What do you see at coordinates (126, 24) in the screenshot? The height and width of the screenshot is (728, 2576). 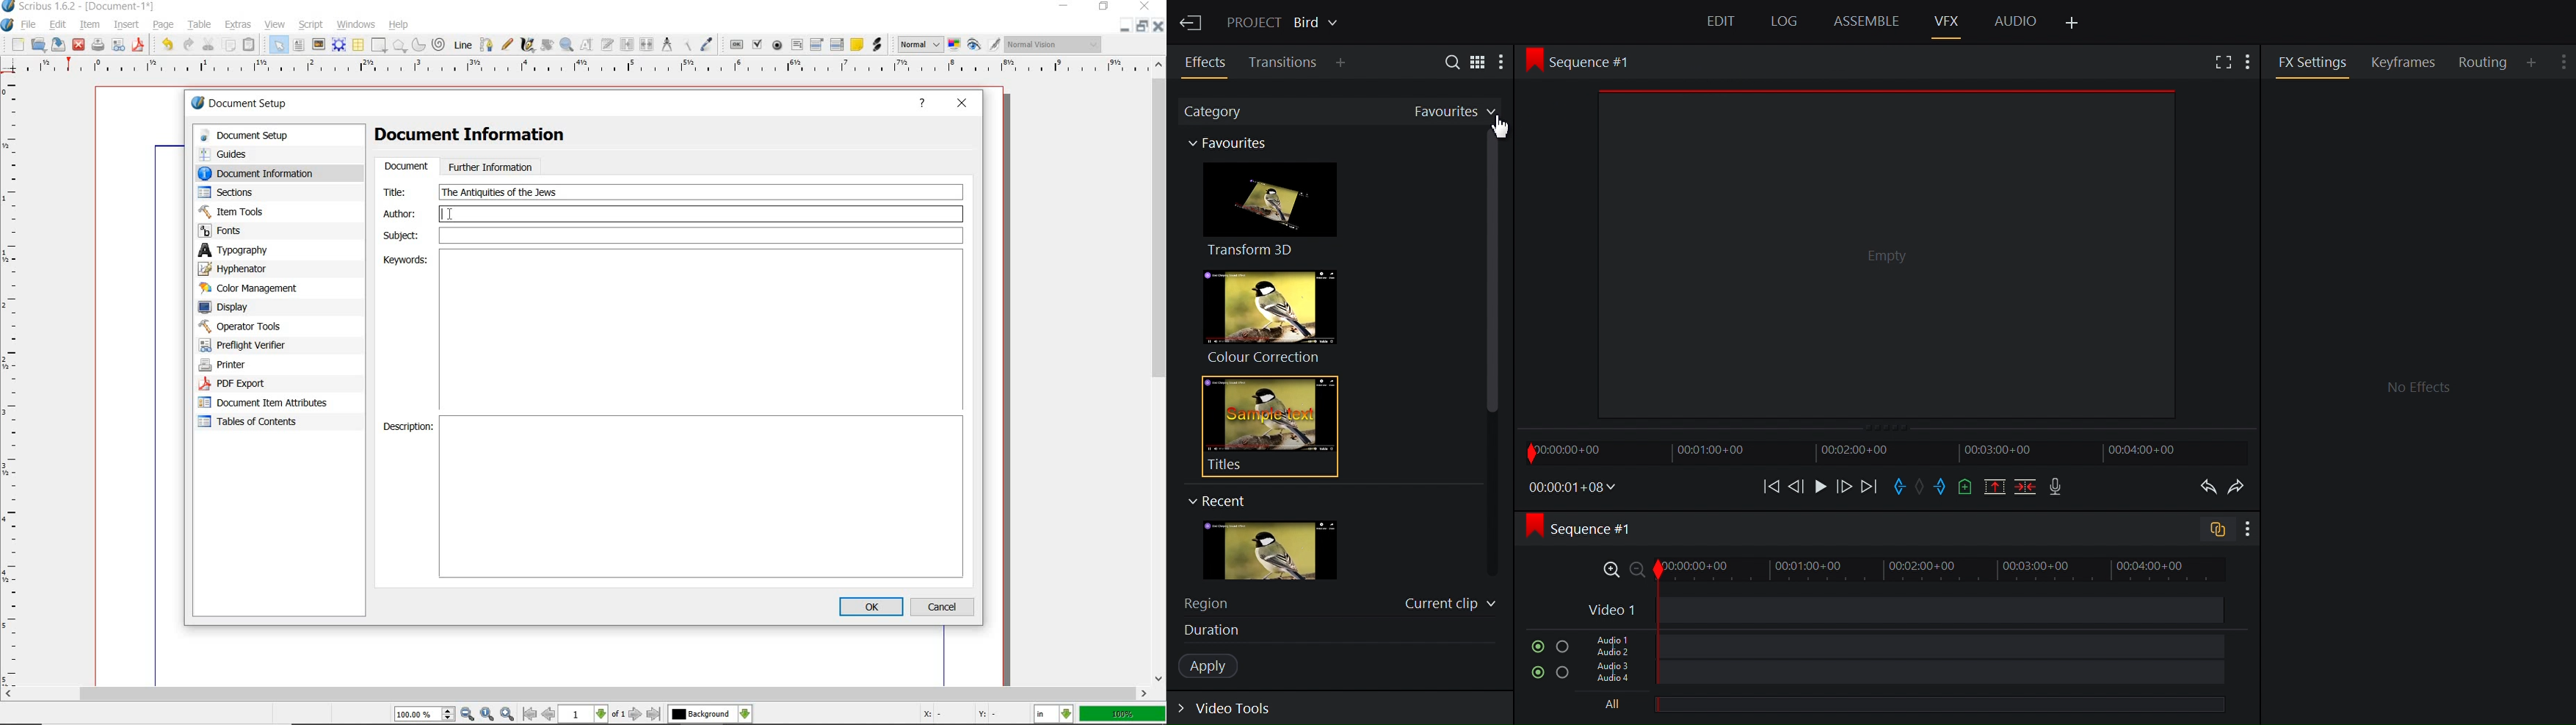 I see `insert` at bounding box center [126, 24].